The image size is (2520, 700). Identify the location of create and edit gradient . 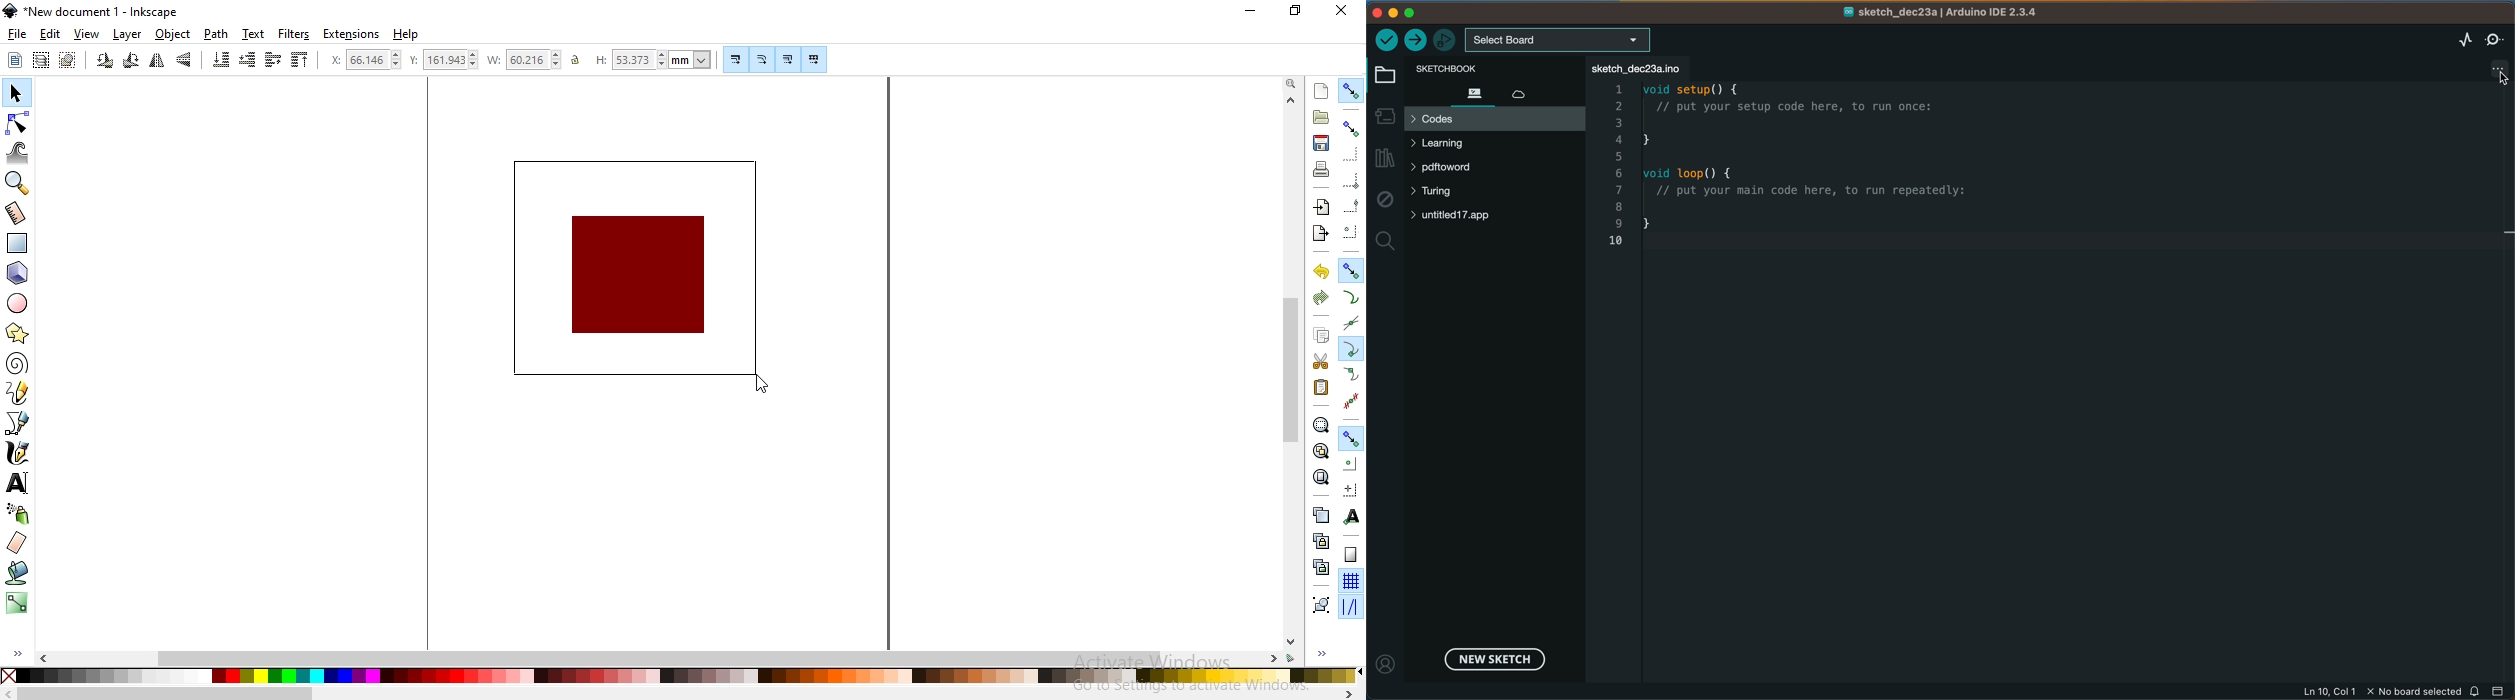
(17, 607).